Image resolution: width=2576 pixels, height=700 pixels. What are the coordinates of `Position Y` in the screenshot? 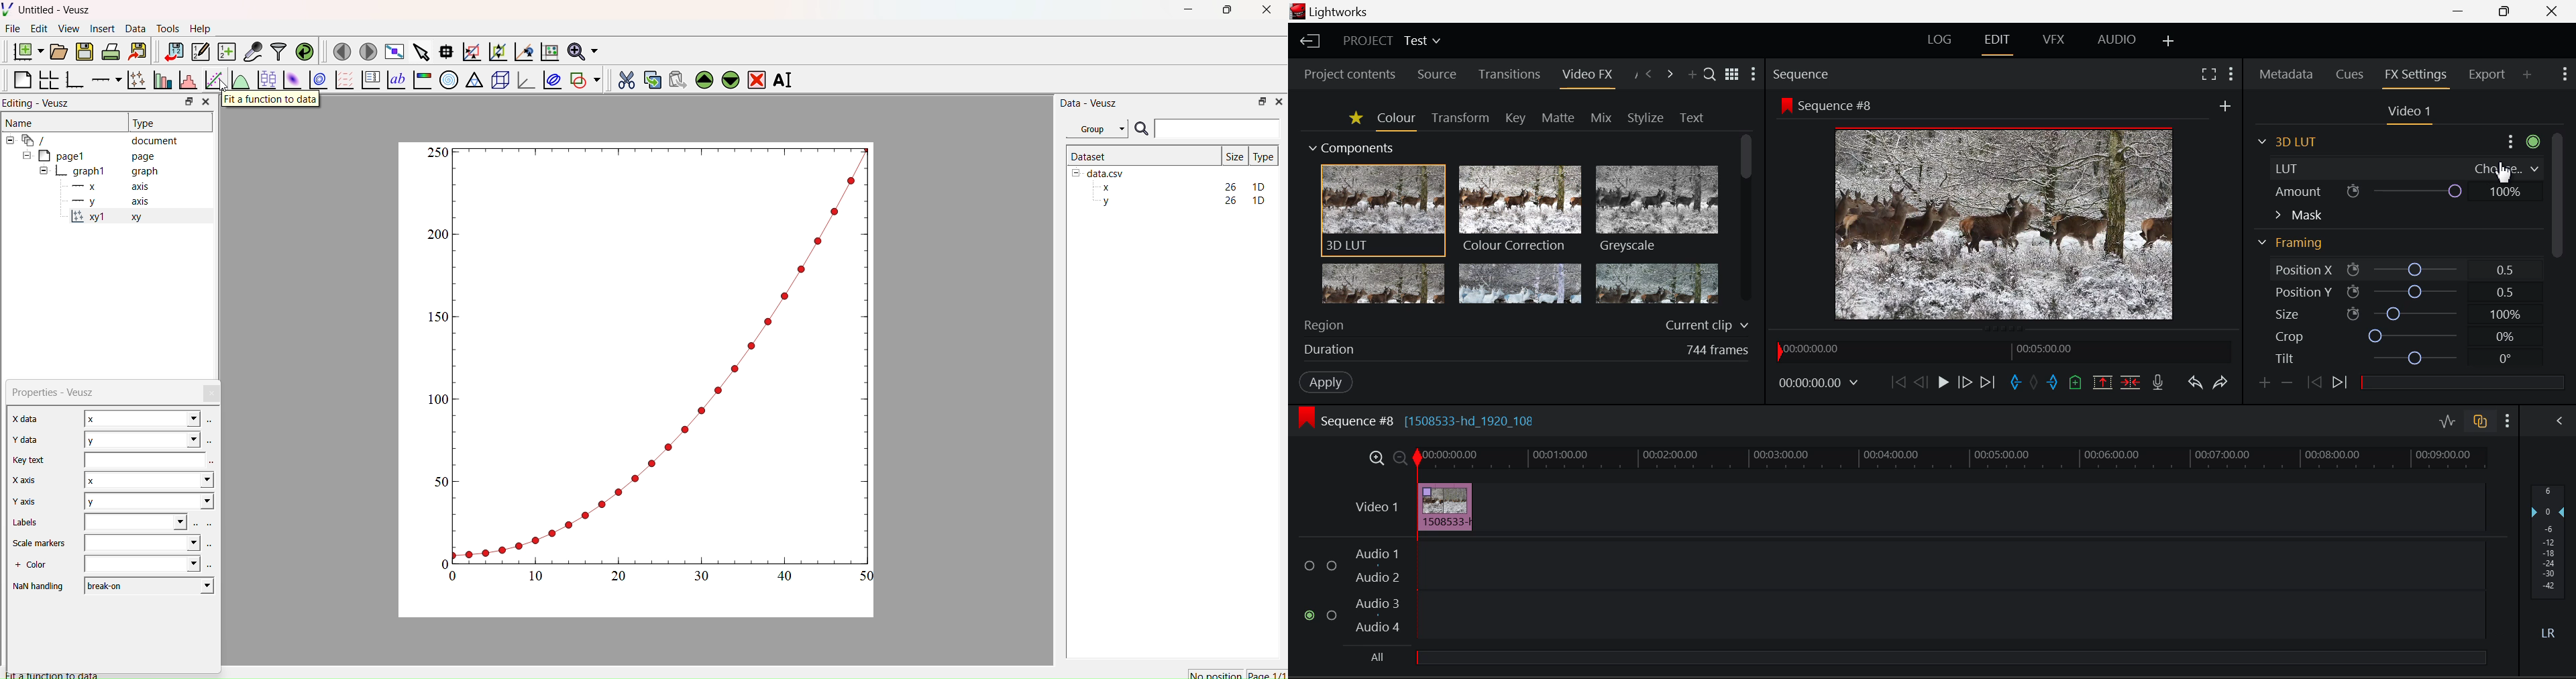 It's located at (2398, 293).